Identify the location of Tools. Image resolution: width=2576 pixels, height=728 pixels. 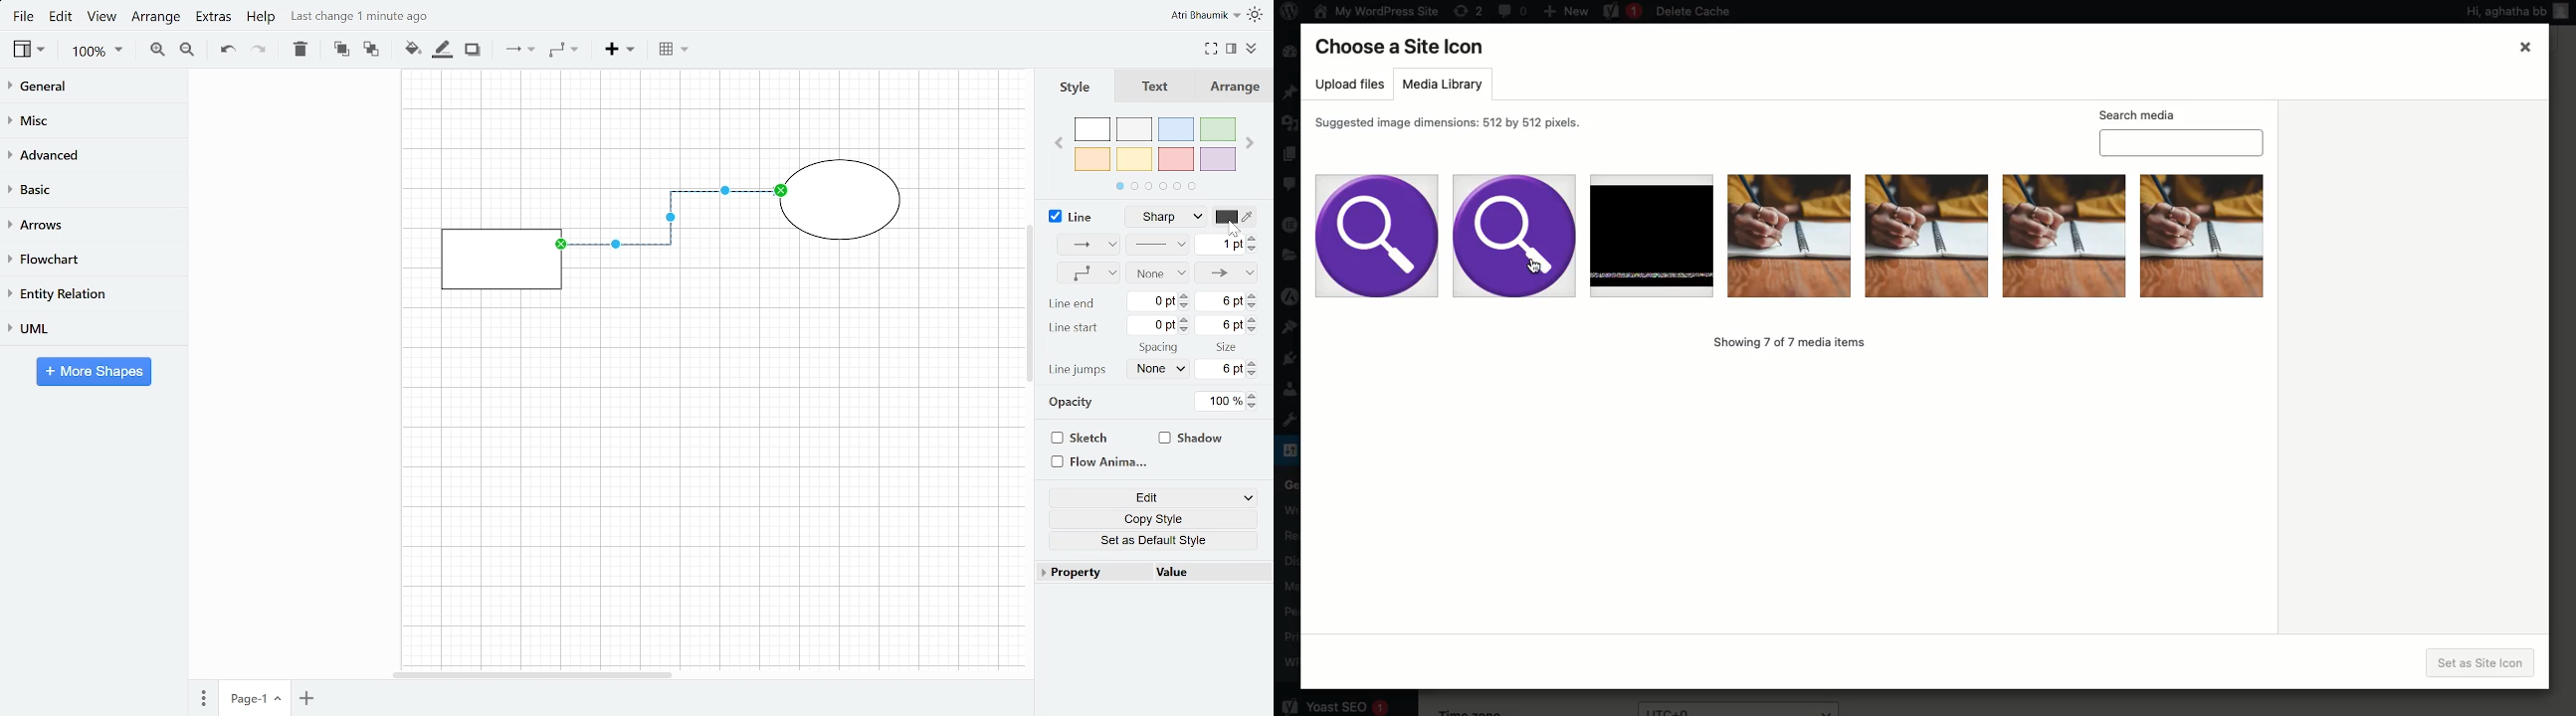
(1292, 418).